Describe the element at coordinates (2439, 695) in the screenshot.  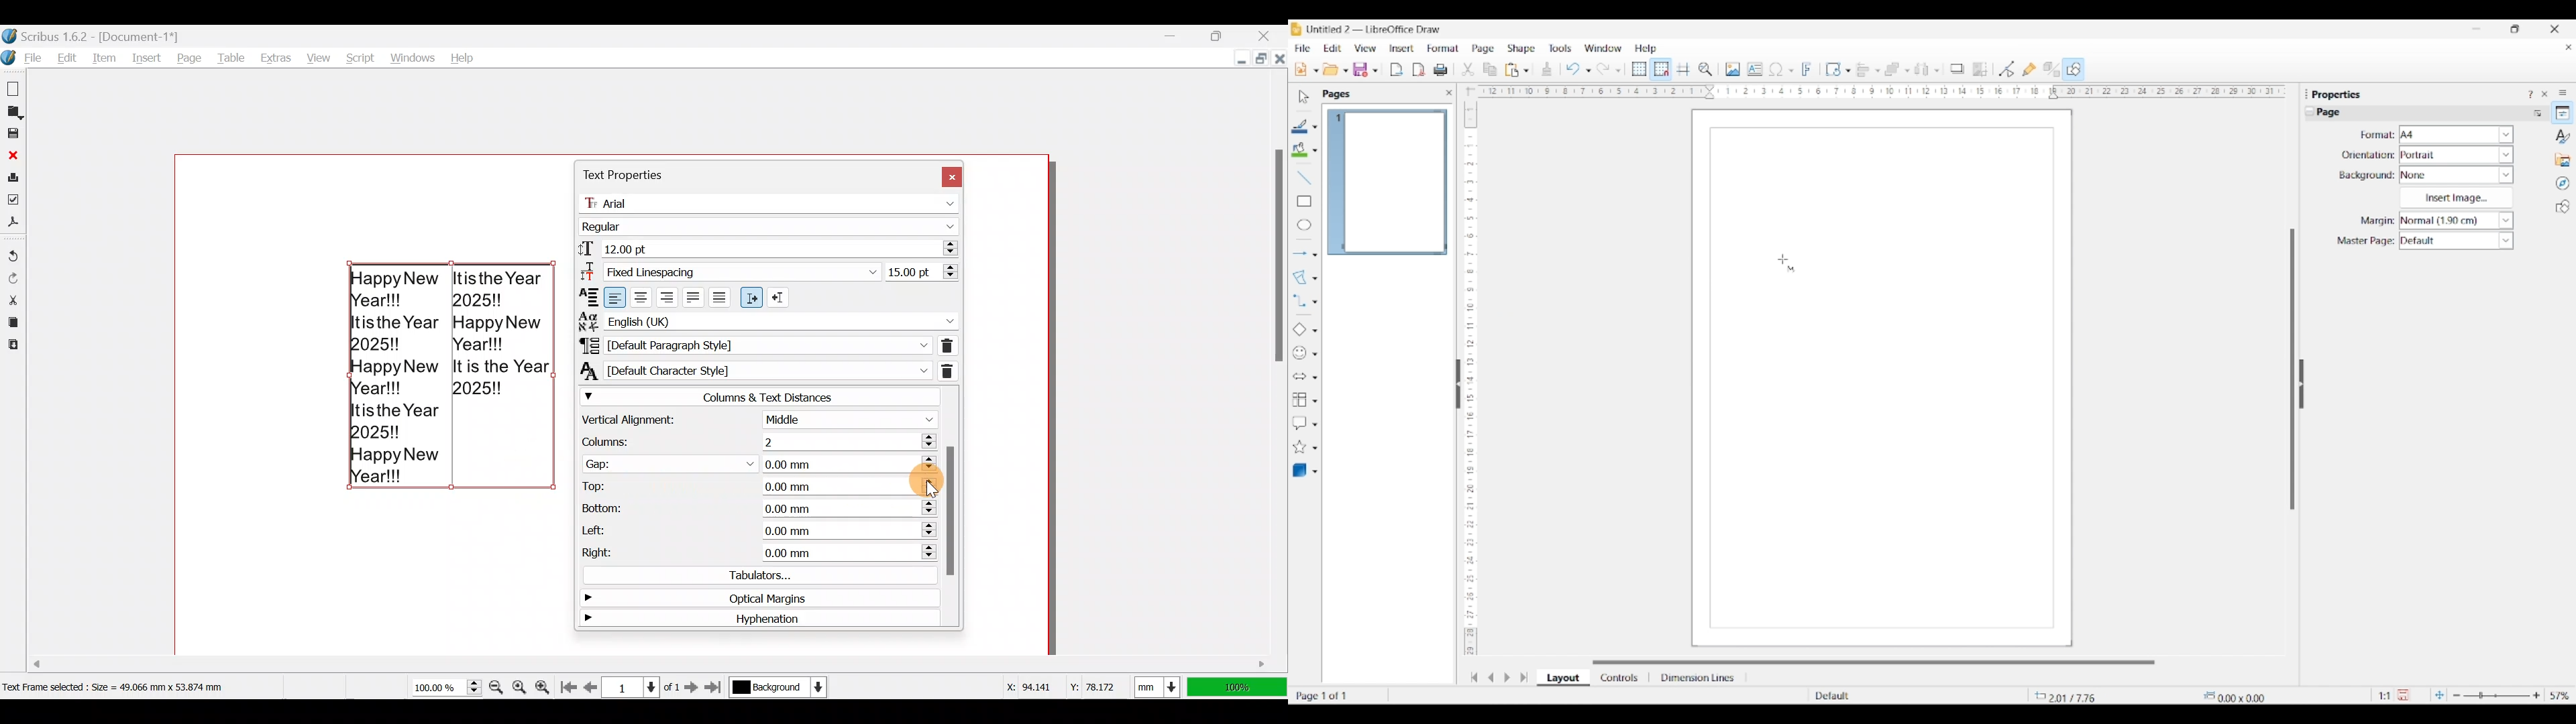
I see `Fit page to current window` at that location.